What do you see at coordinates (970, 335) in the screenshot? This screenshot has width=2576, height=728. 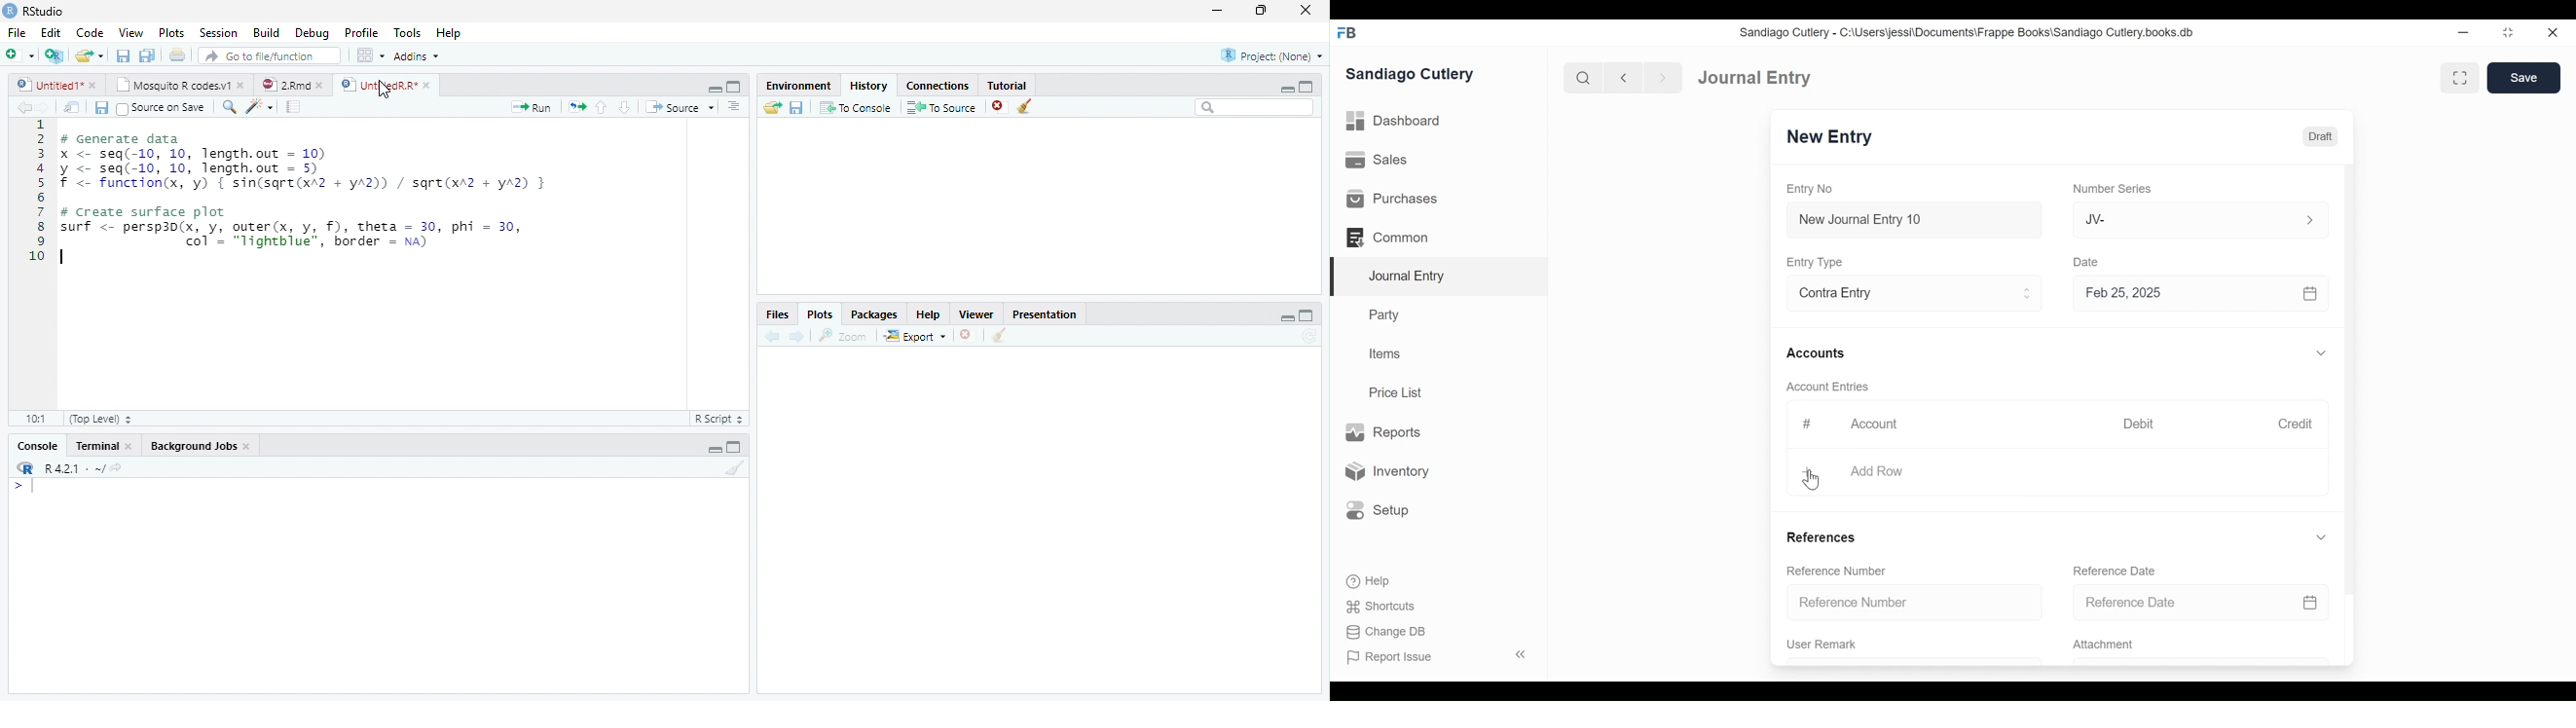 I see `Remove current plot` at bounding box center [970, 335].